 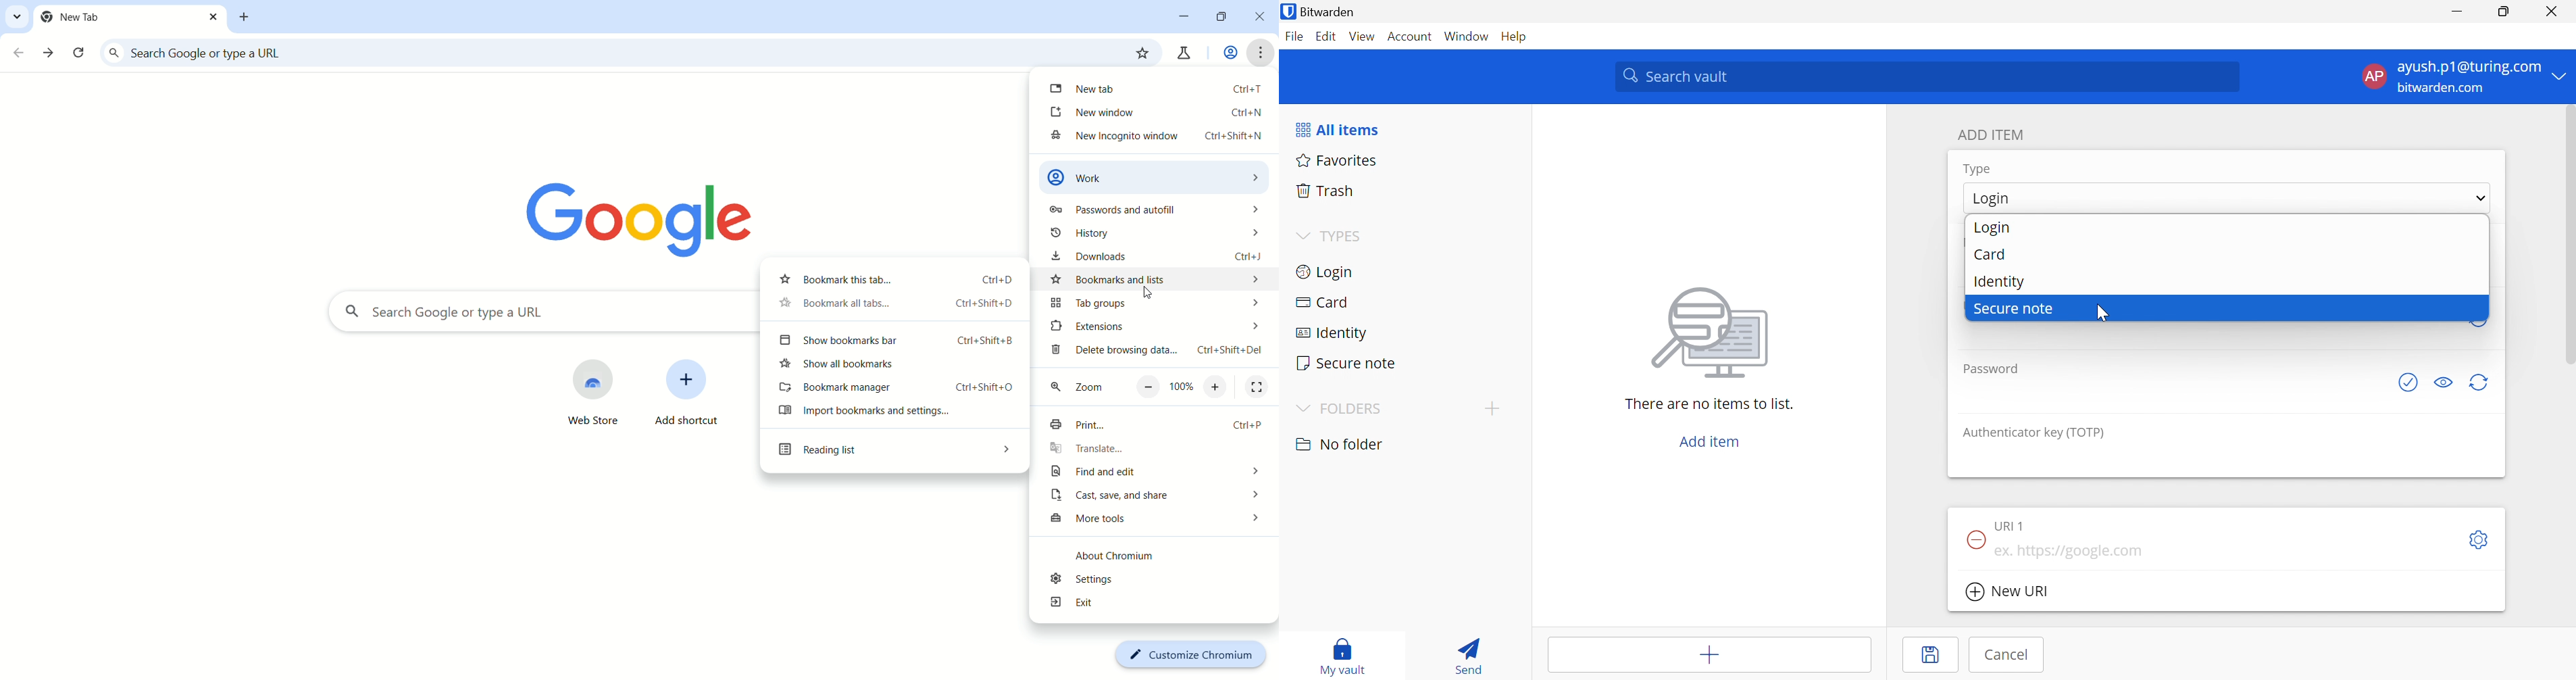 I want to click on Remove, so click(x=1977, y=540).